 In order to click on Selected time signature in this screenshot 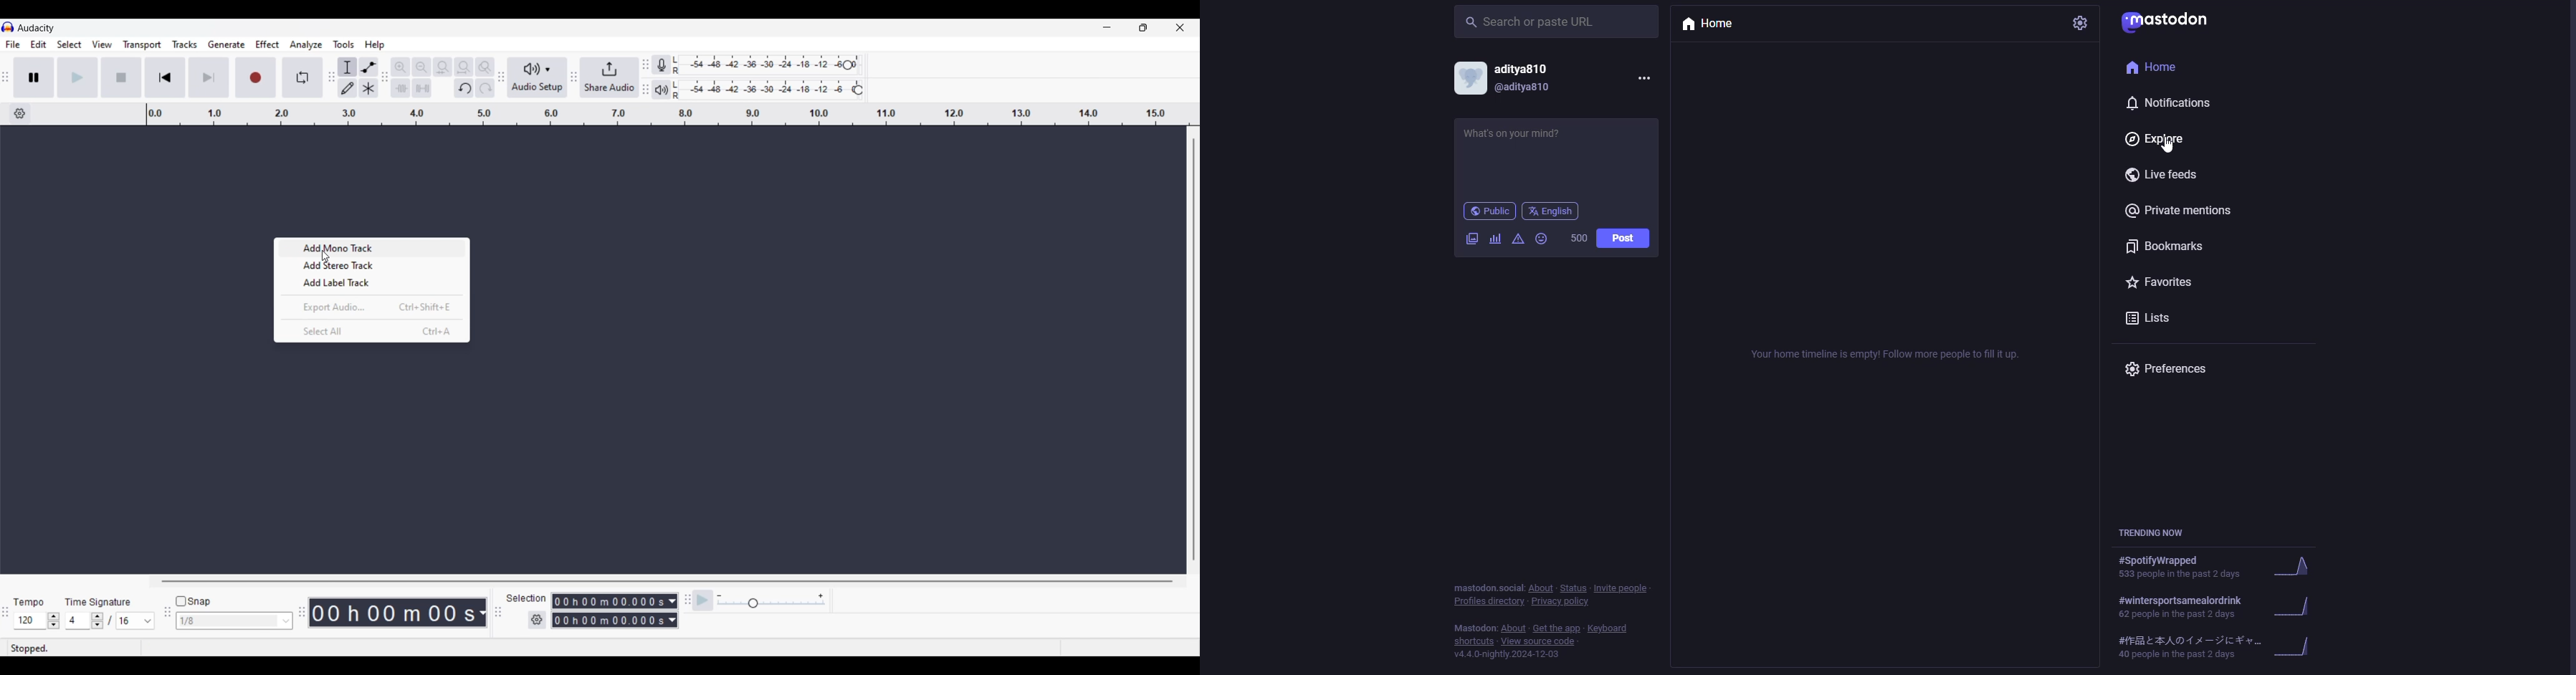, I will do `click(129, 621)`.